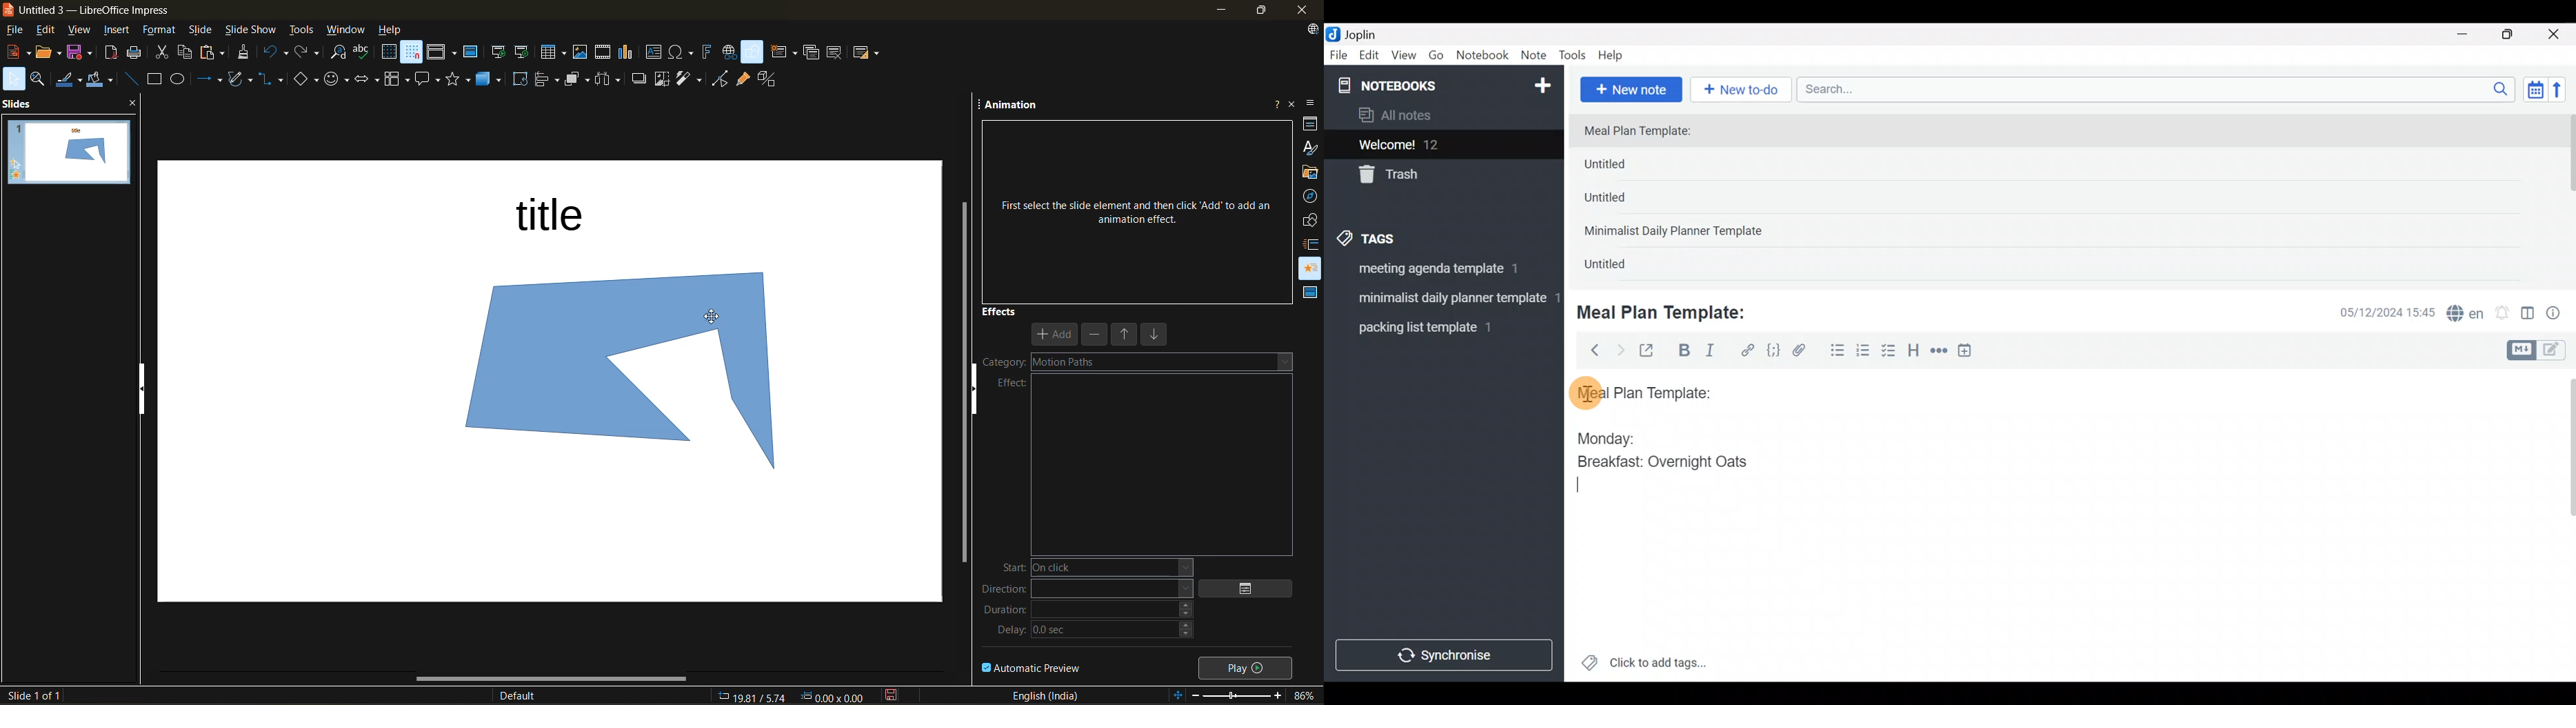 The height and width of the screenshot is (728, 2576). Describe the element at coordinates (1309, 123) in the screenshot. I see `properties` at that location.